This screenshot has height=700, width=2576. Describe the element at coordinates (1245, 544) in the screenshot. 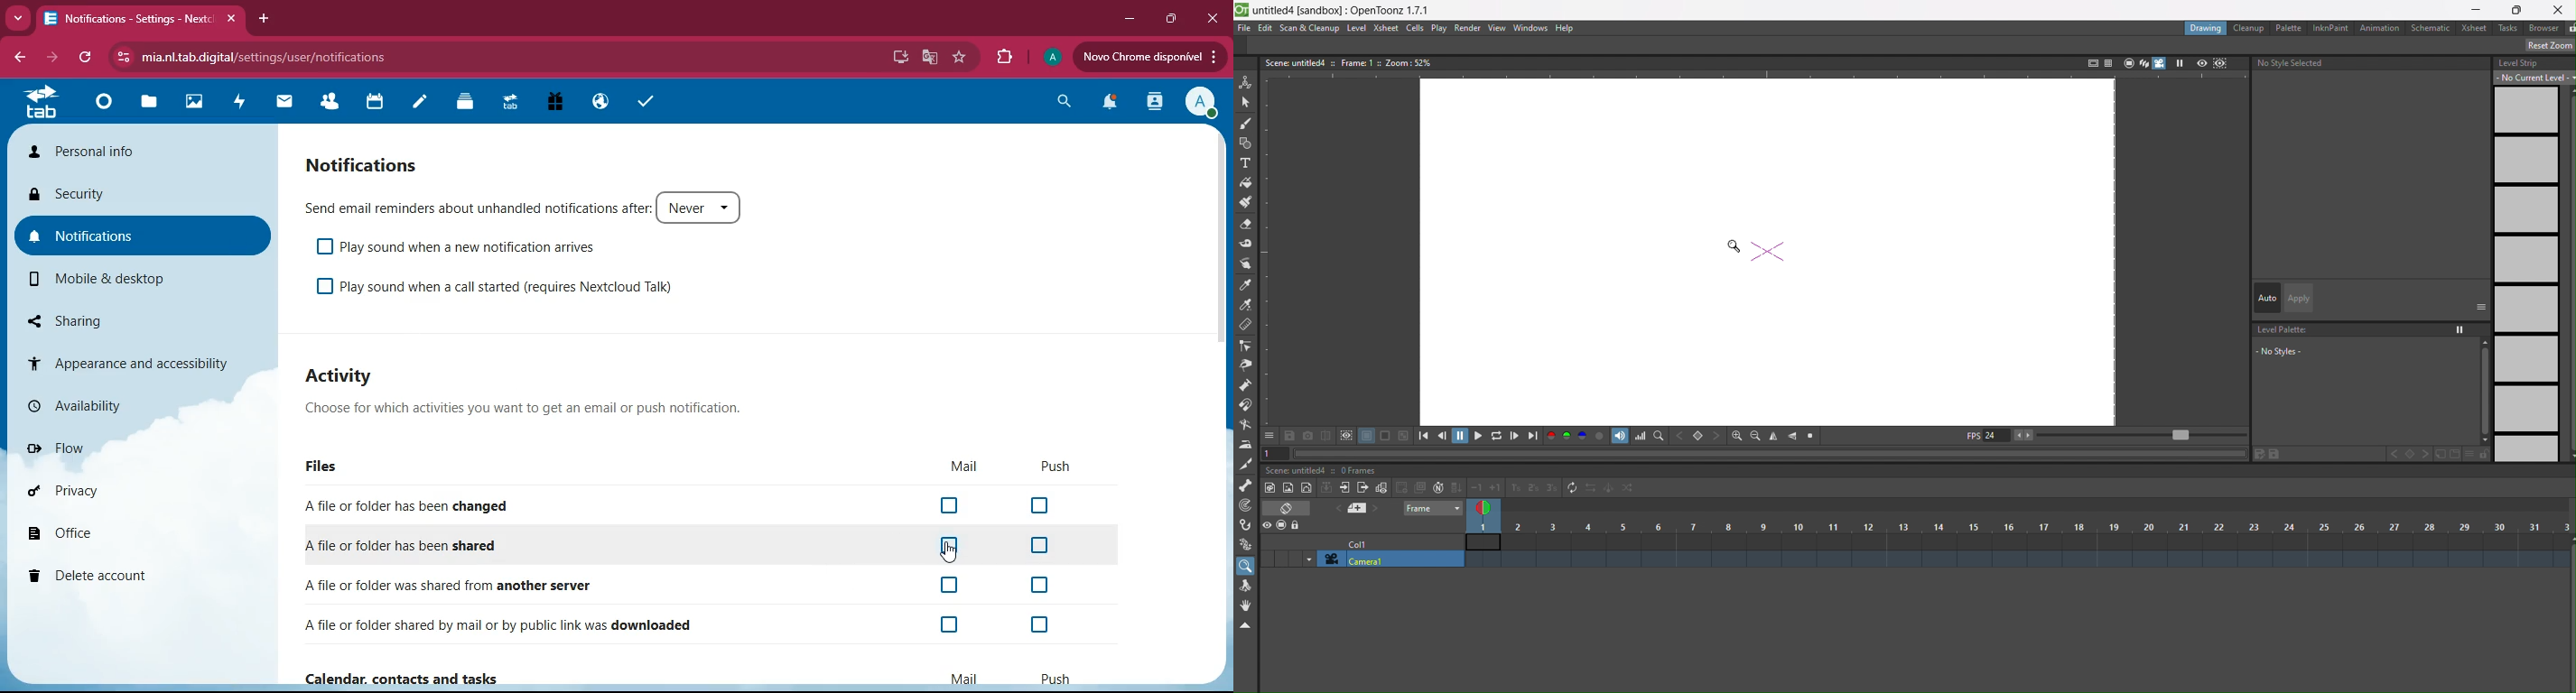

I see `` at that location.